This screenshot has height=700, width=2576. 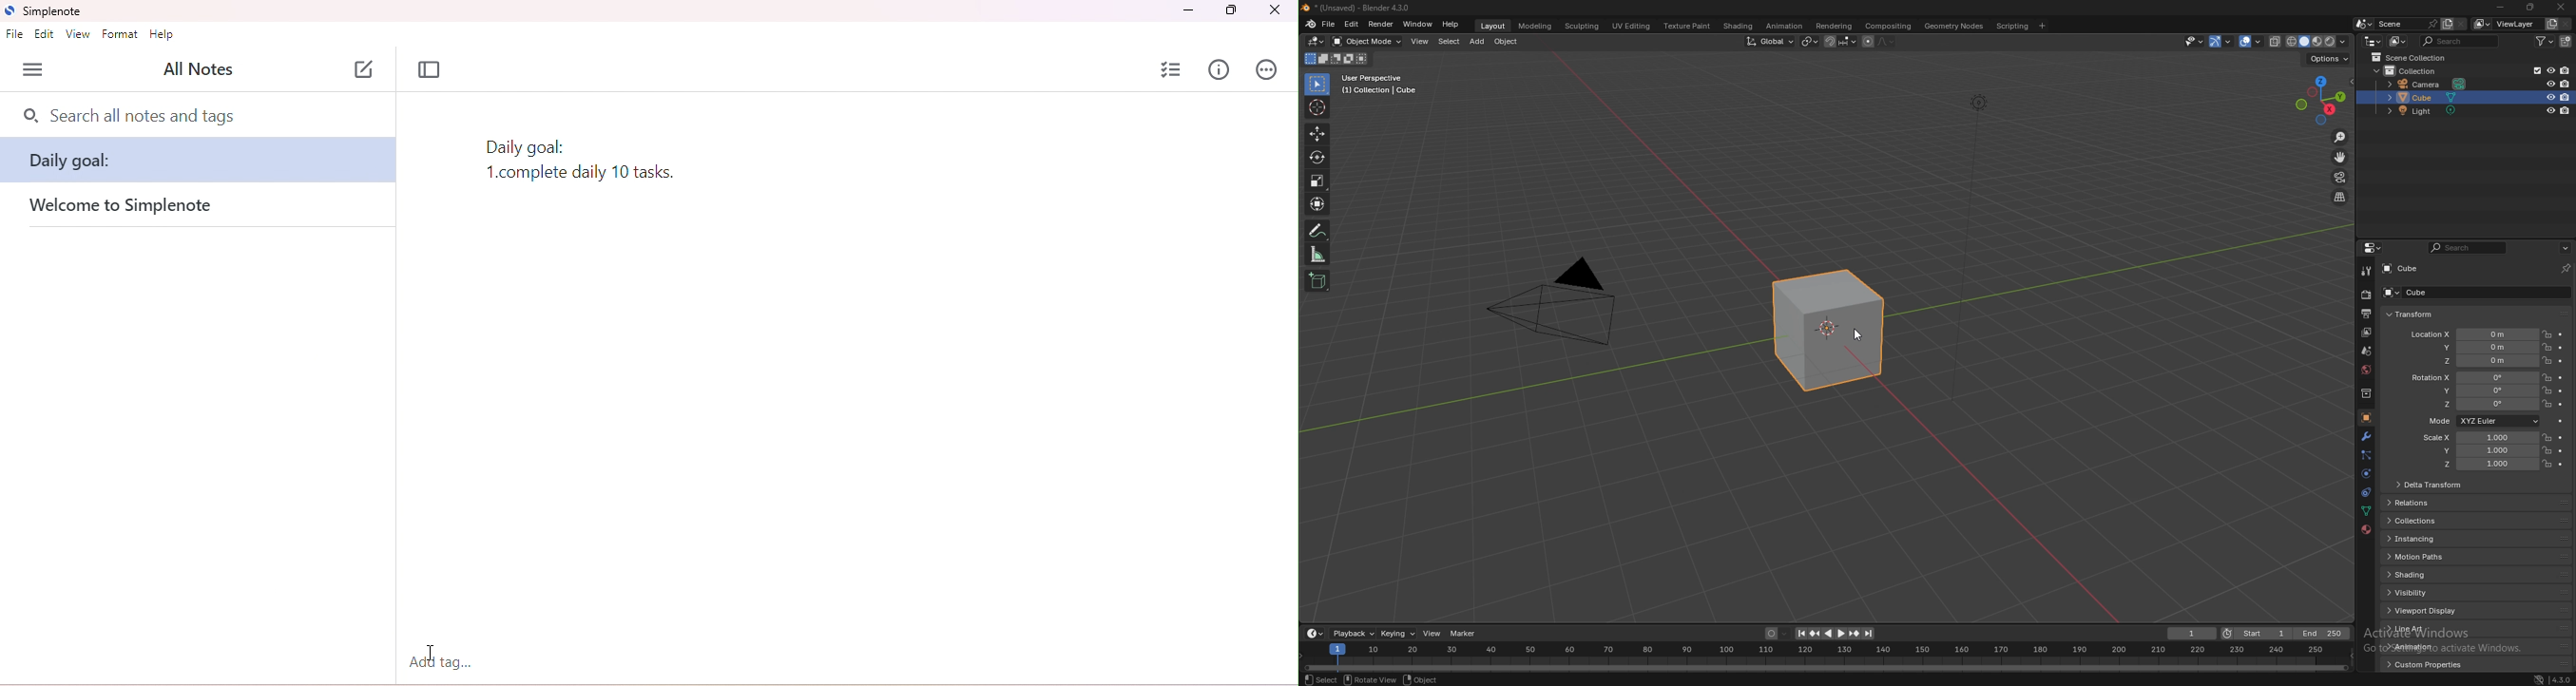 What do you see at coordinates (2548, 346) in the screenshot?
I see `lock location` at bounding box center [2548, 346].